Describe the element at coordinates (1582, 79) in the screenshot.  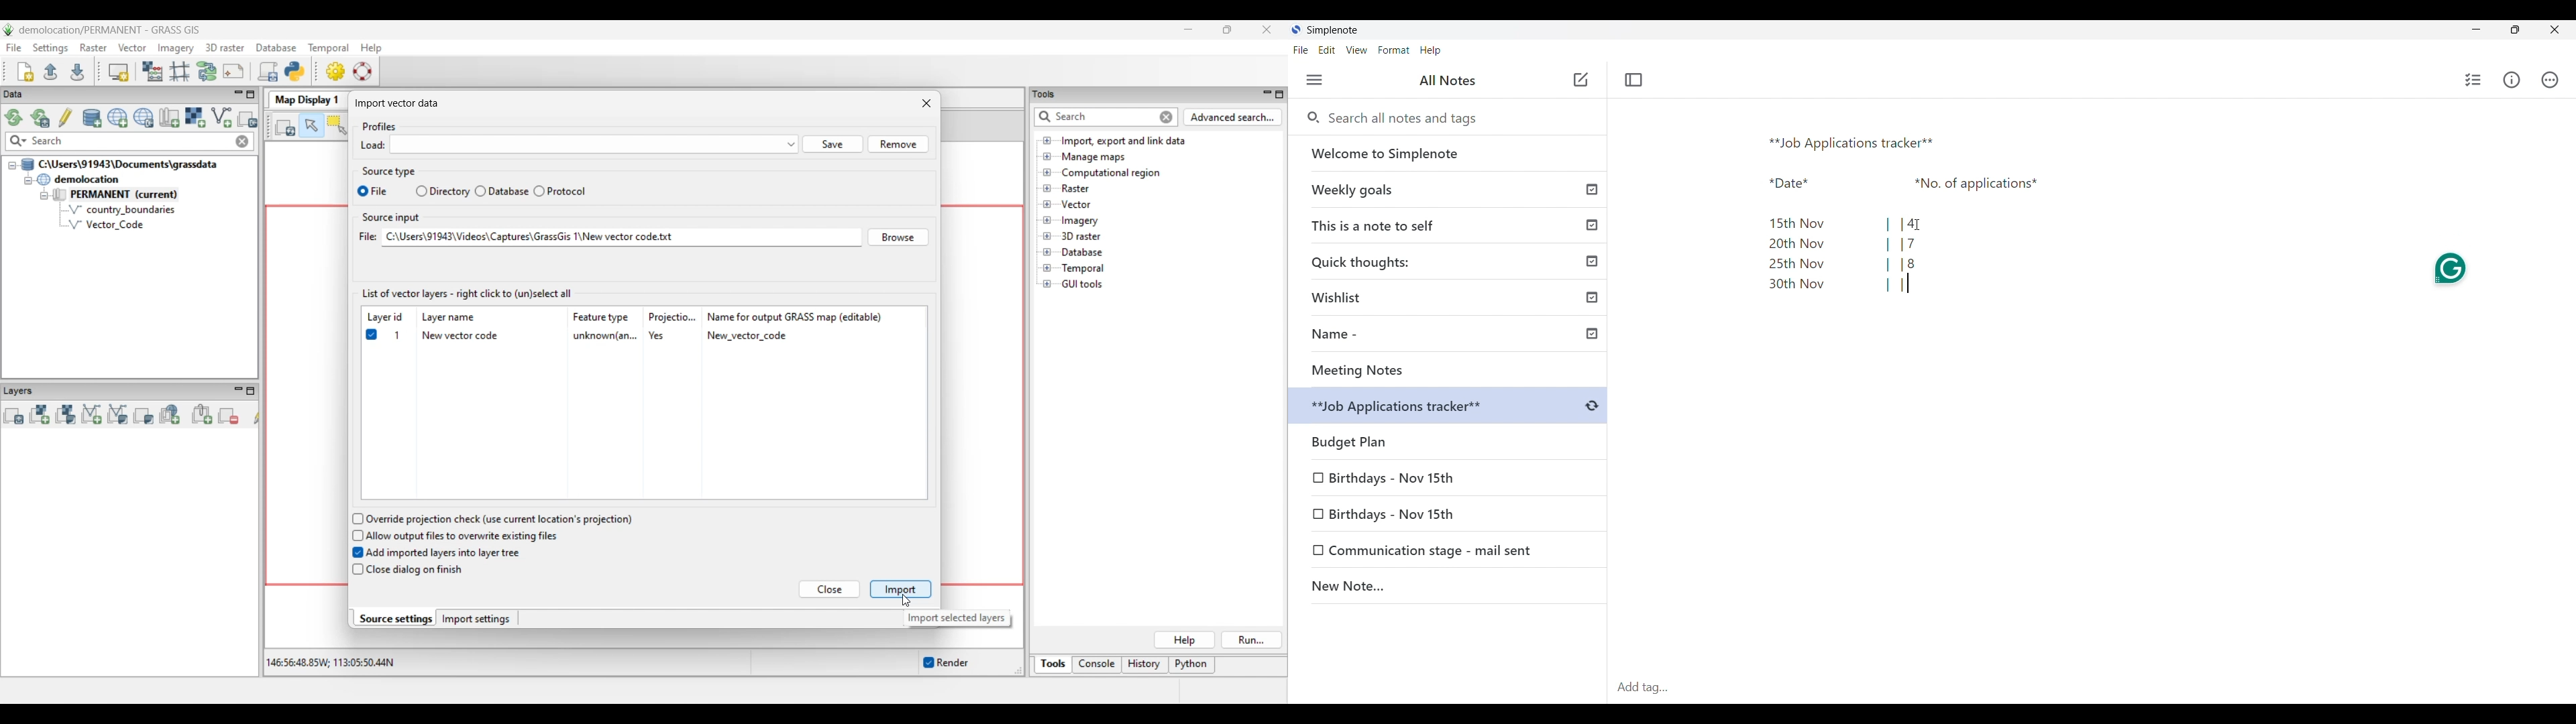
I see `Click to add note` at that location.